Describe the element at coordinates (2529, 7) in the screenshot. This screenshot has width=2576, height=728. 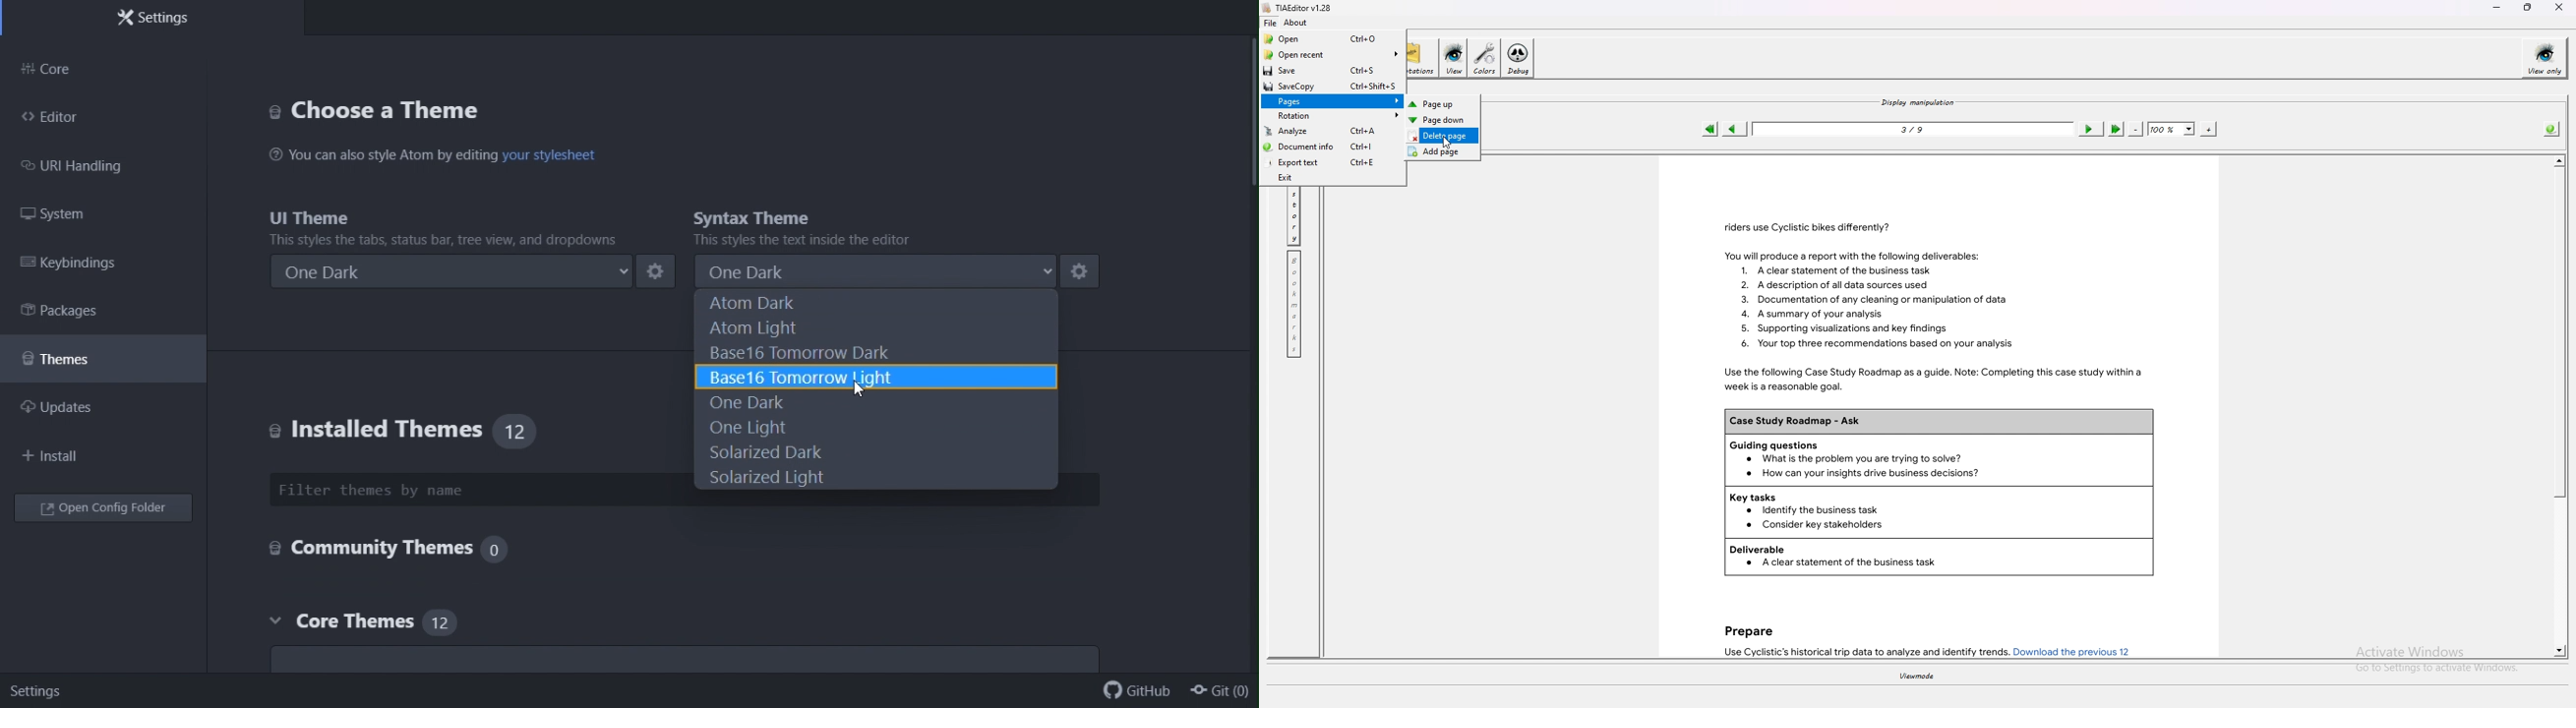
I see `resize` at that location.